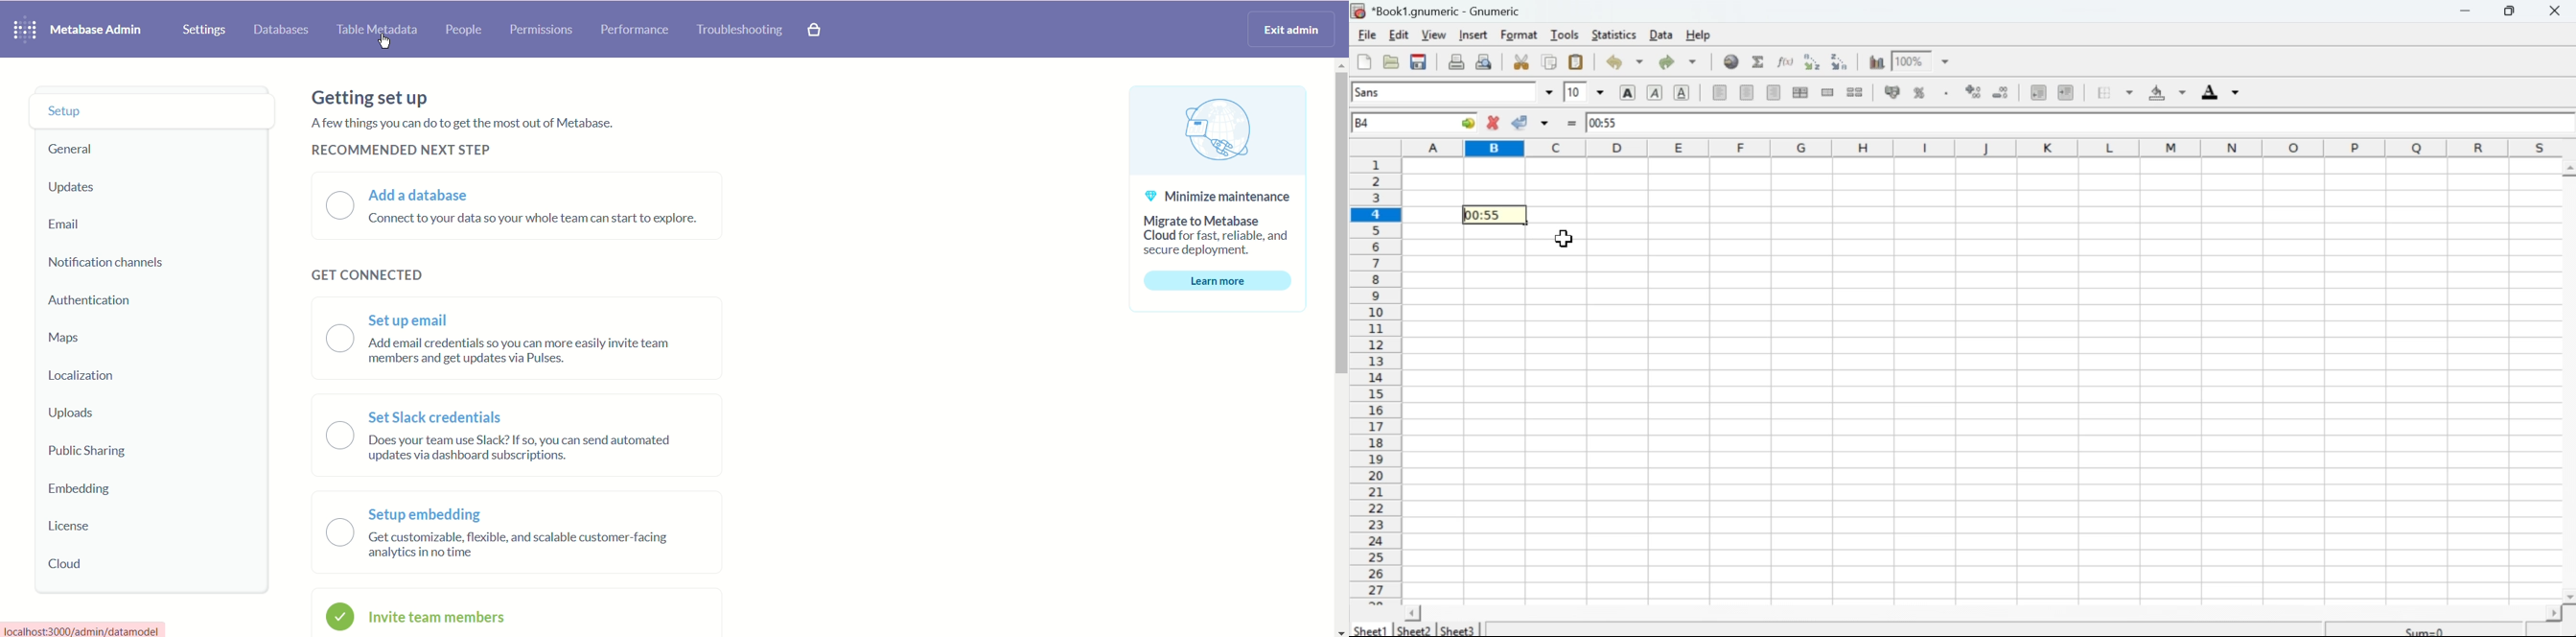  What do you see at coordinates (1485, 60) in the screenshot?
I see `Preview file` at bounding box center [1485, 60].